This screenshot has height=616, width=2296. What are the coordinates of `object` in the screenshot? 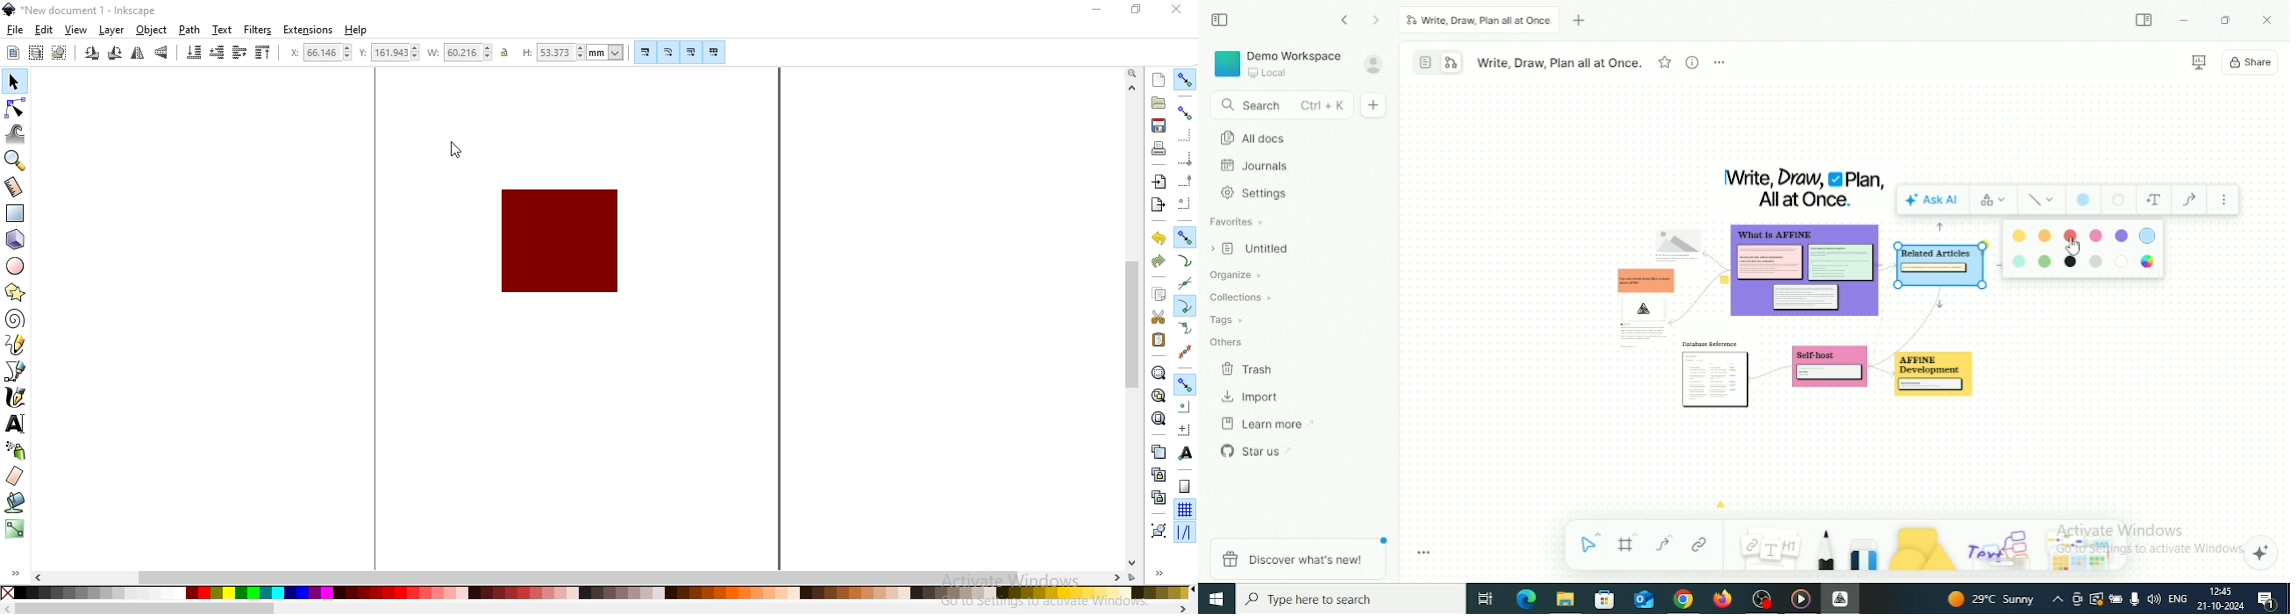 It's located at (153, 31).